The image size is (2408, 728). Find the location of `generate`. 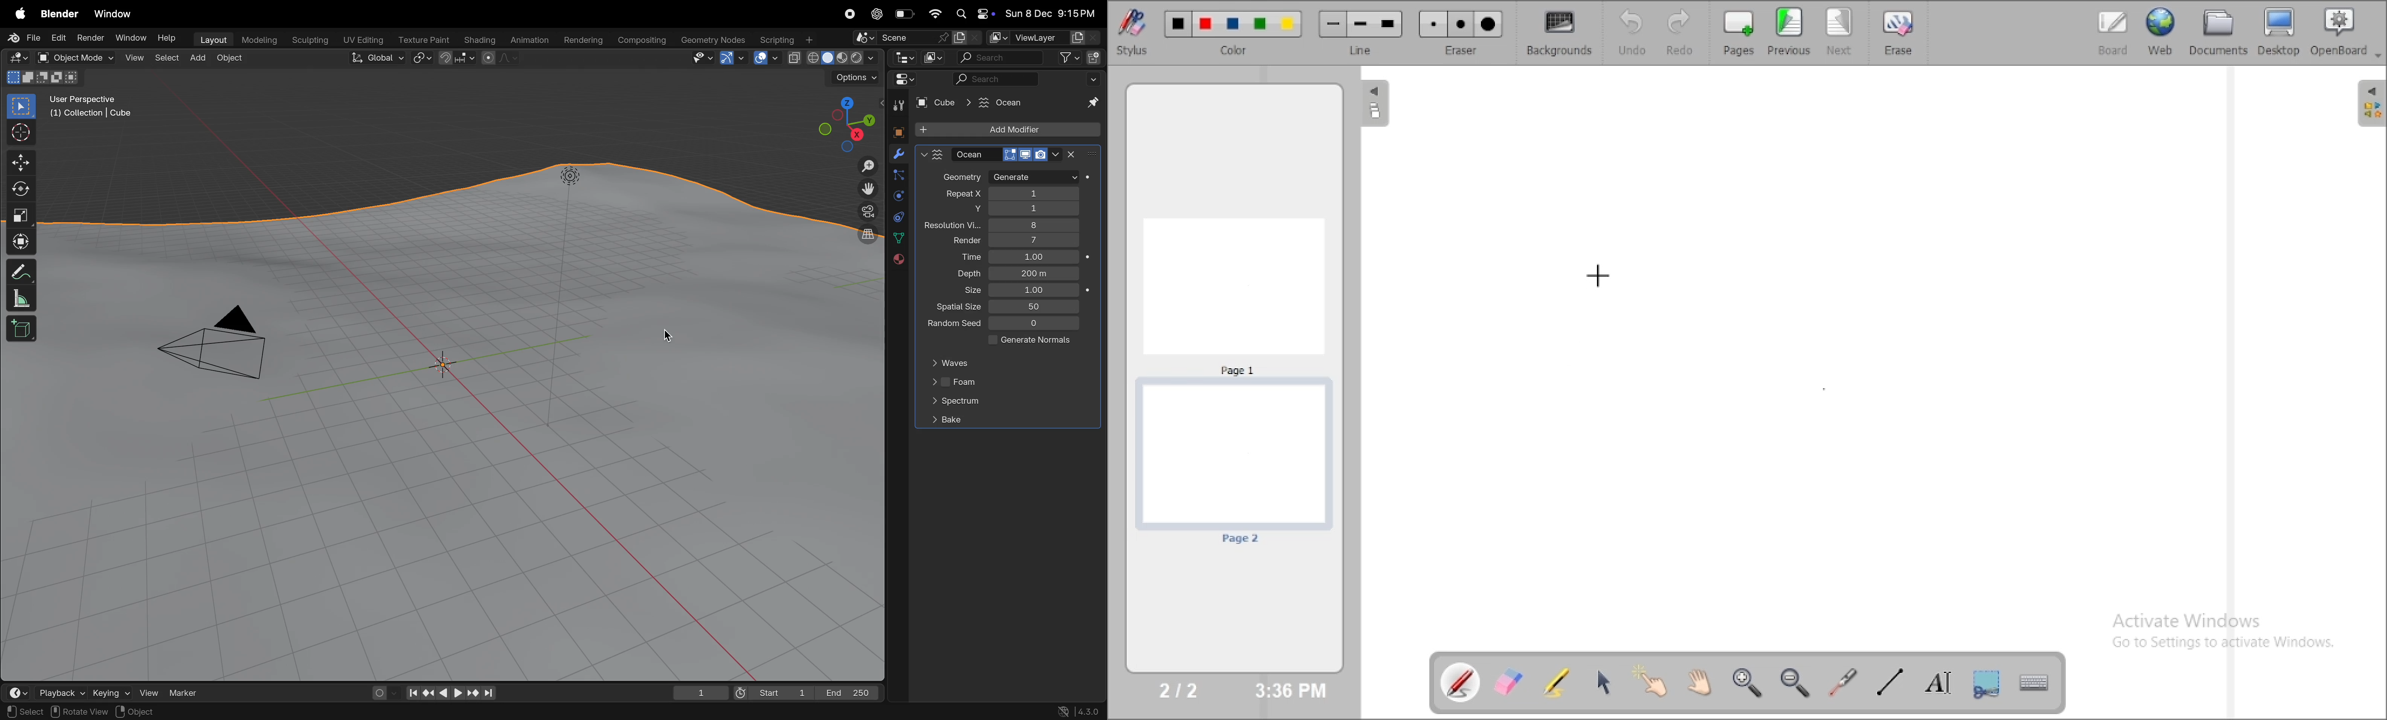

generate is located at coordinates (1034, 177).